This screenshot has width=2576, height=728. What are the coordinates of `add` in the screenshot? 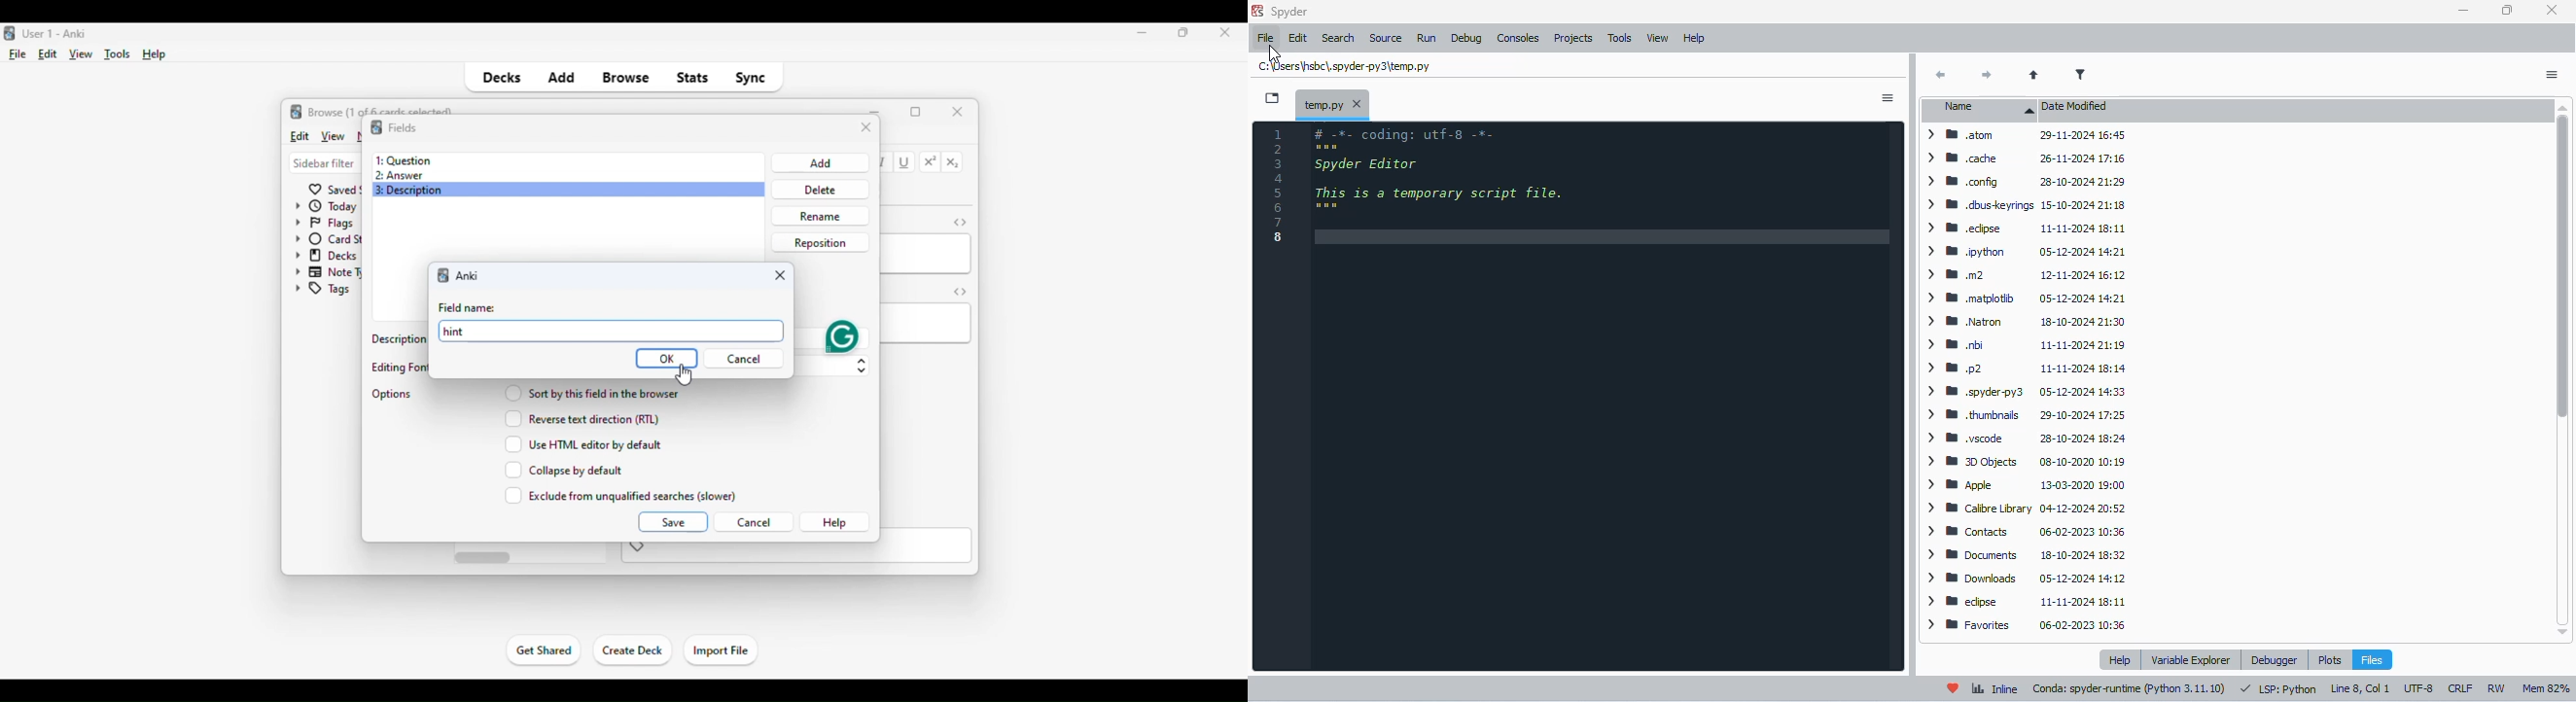 It's located at (561, 78).